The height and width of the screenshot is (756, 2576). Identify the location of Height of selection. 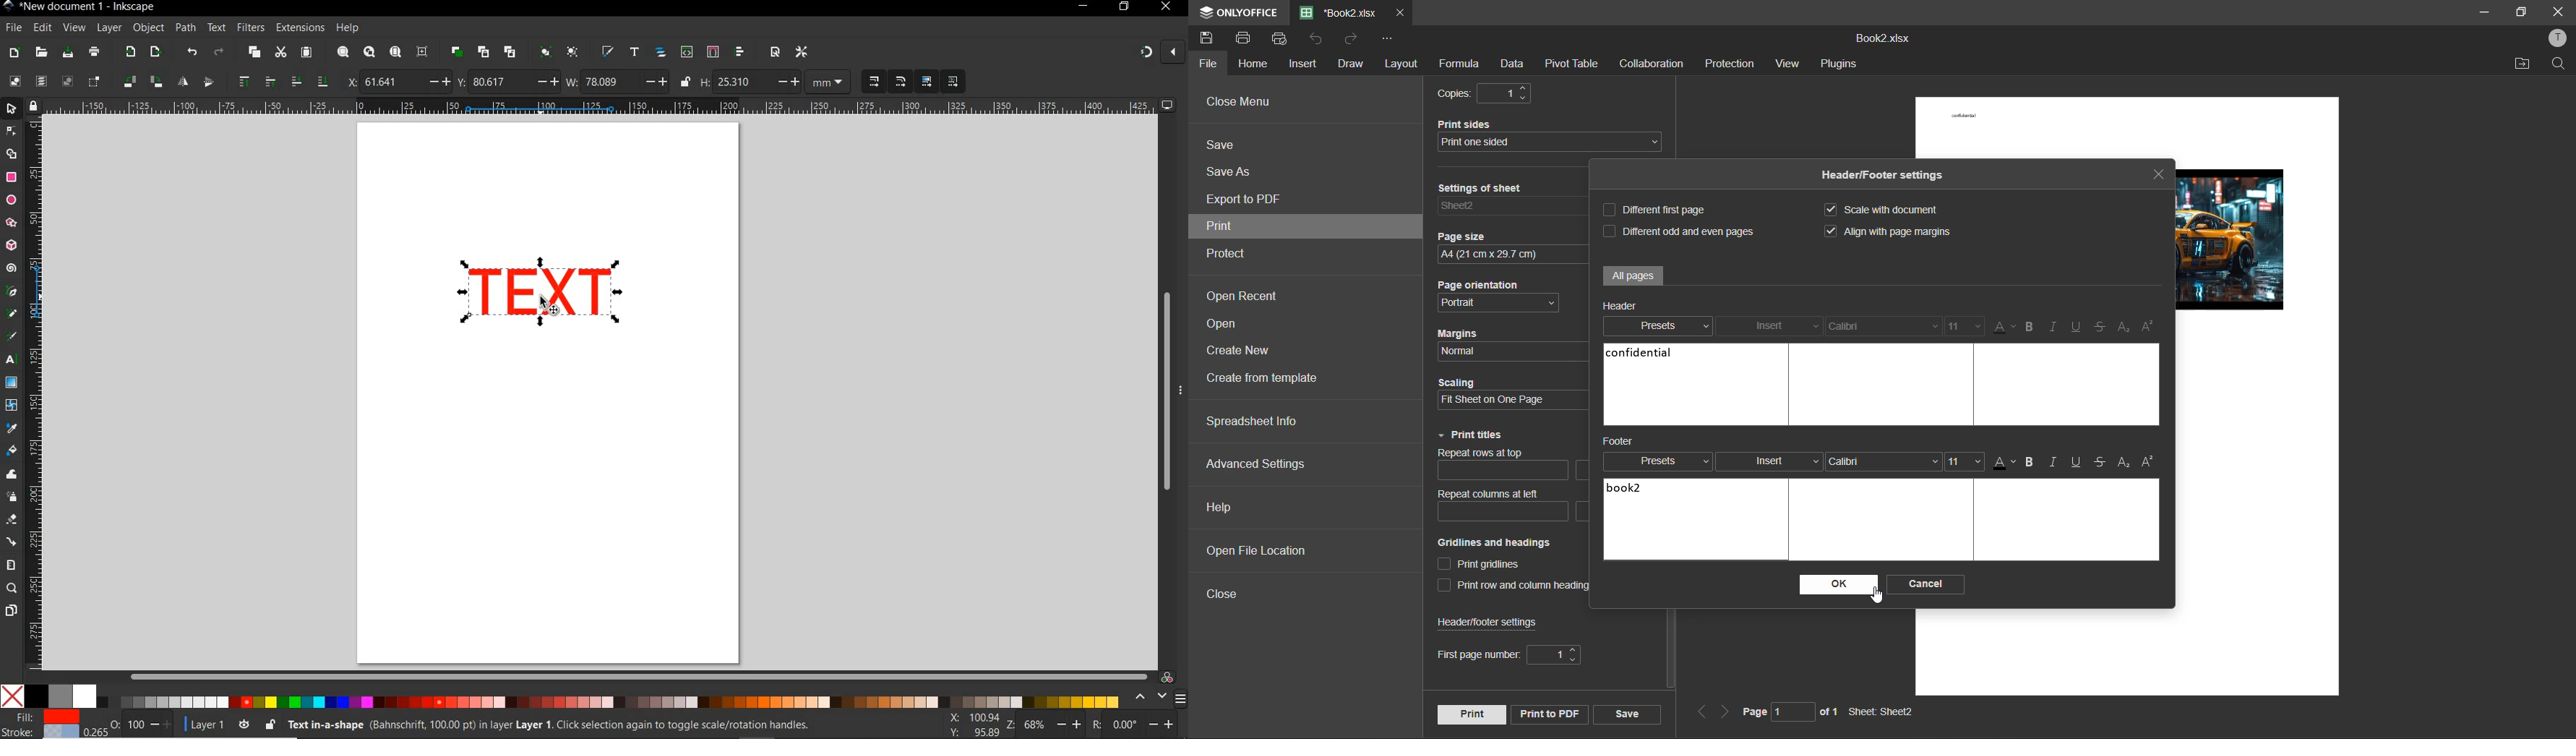
(750, 81).